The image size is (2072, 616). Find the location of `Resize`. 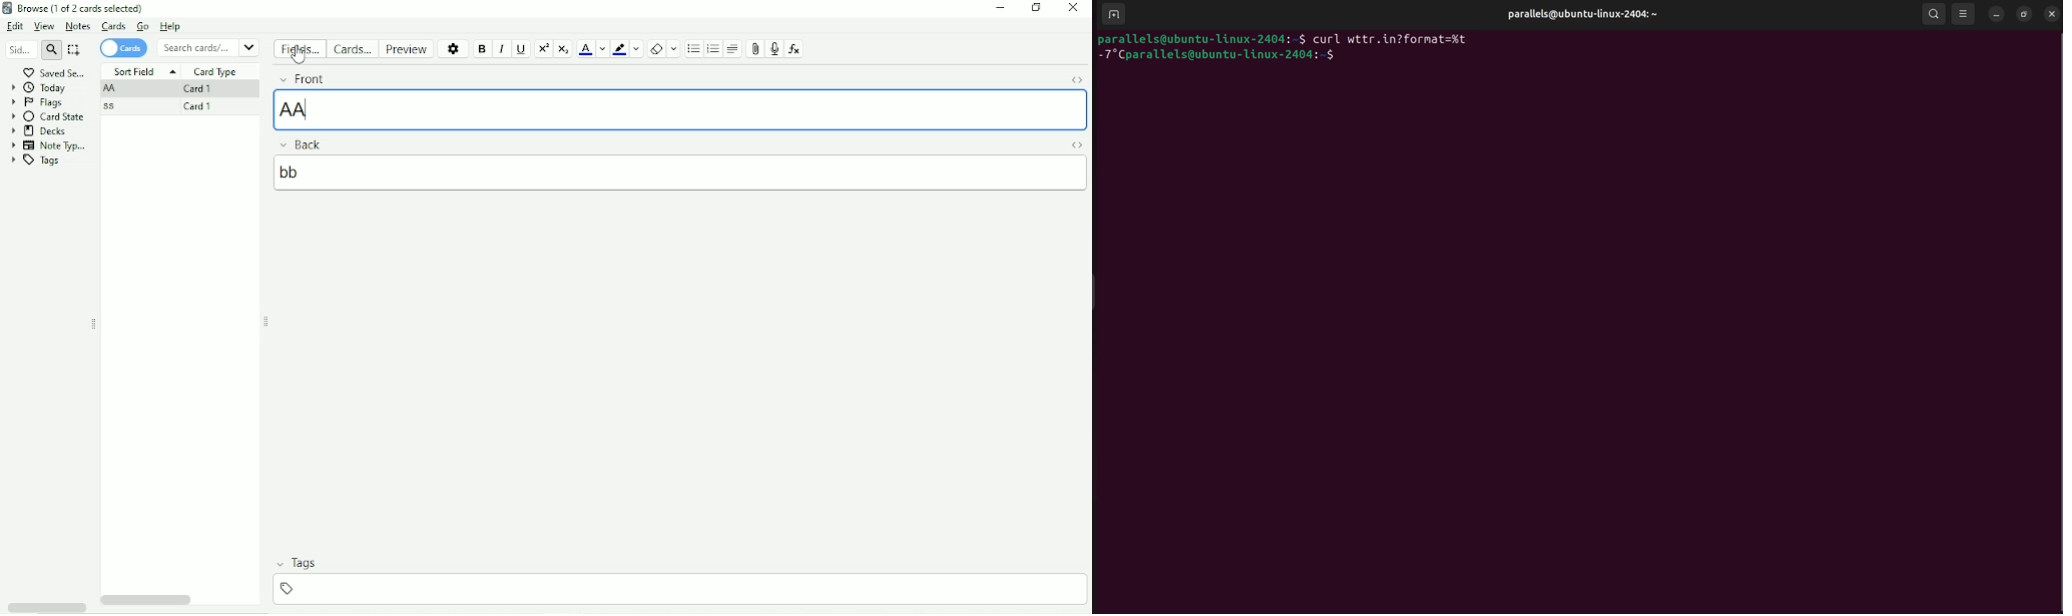

Resize is located at coordinates (93, 324).